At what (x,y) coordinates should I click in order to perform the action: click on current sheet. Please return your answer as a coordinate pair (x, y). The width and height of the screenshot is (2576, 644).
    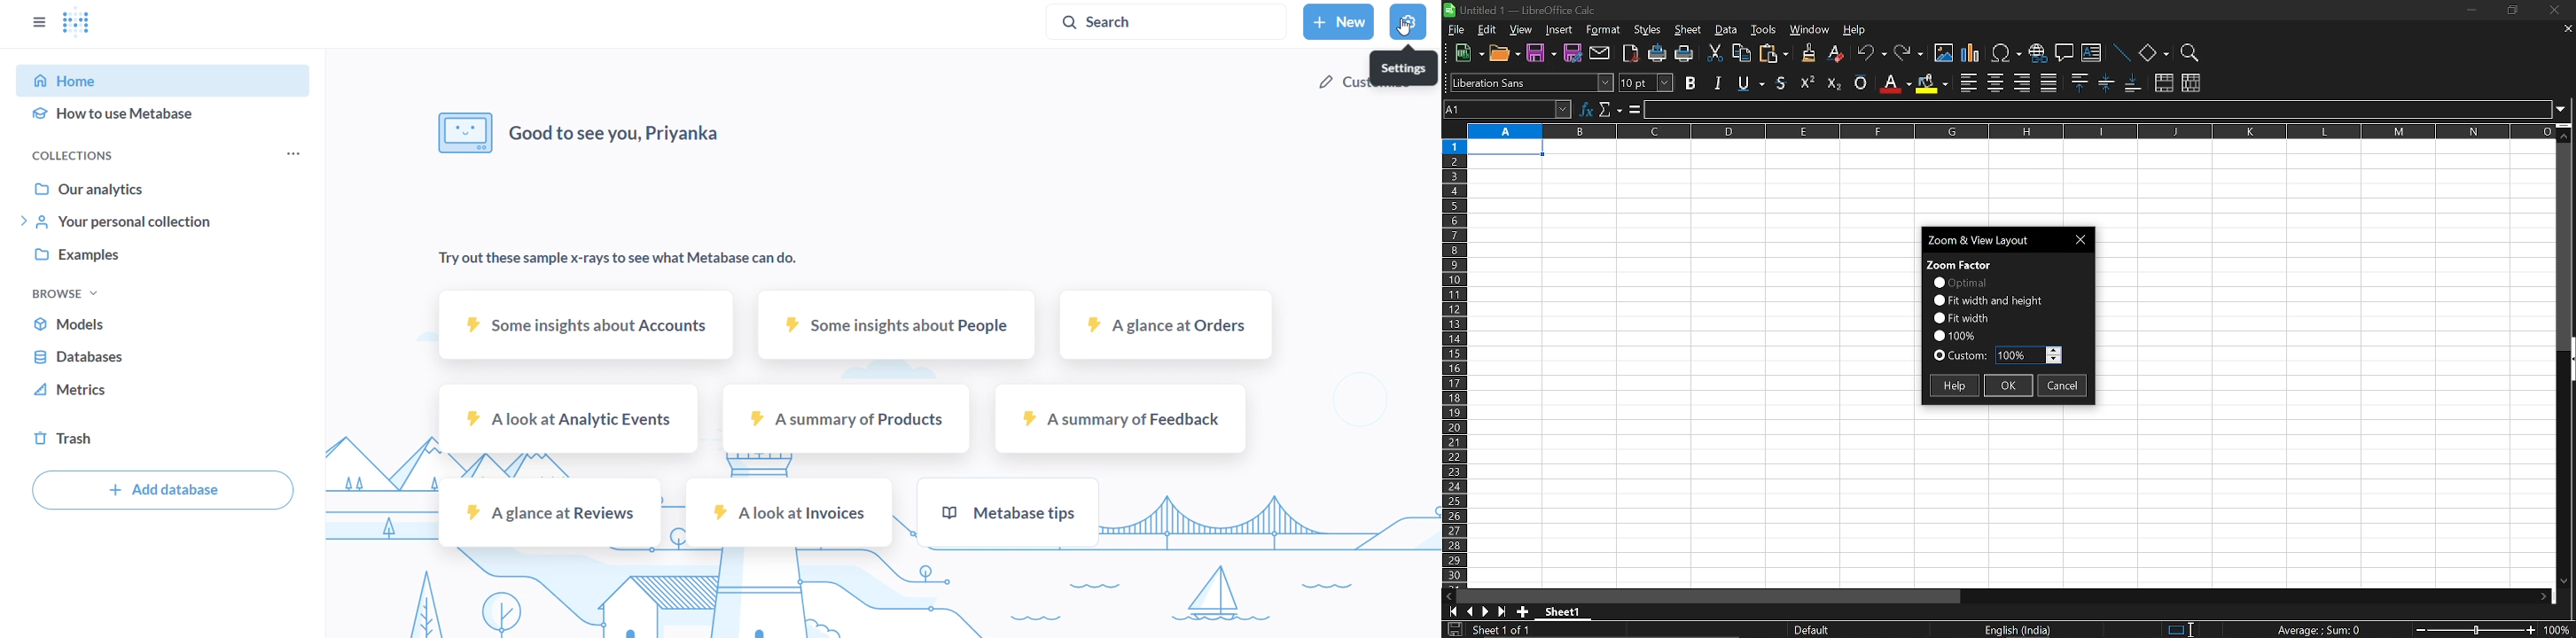
    Looking at the image, I should click on (1510, 631).